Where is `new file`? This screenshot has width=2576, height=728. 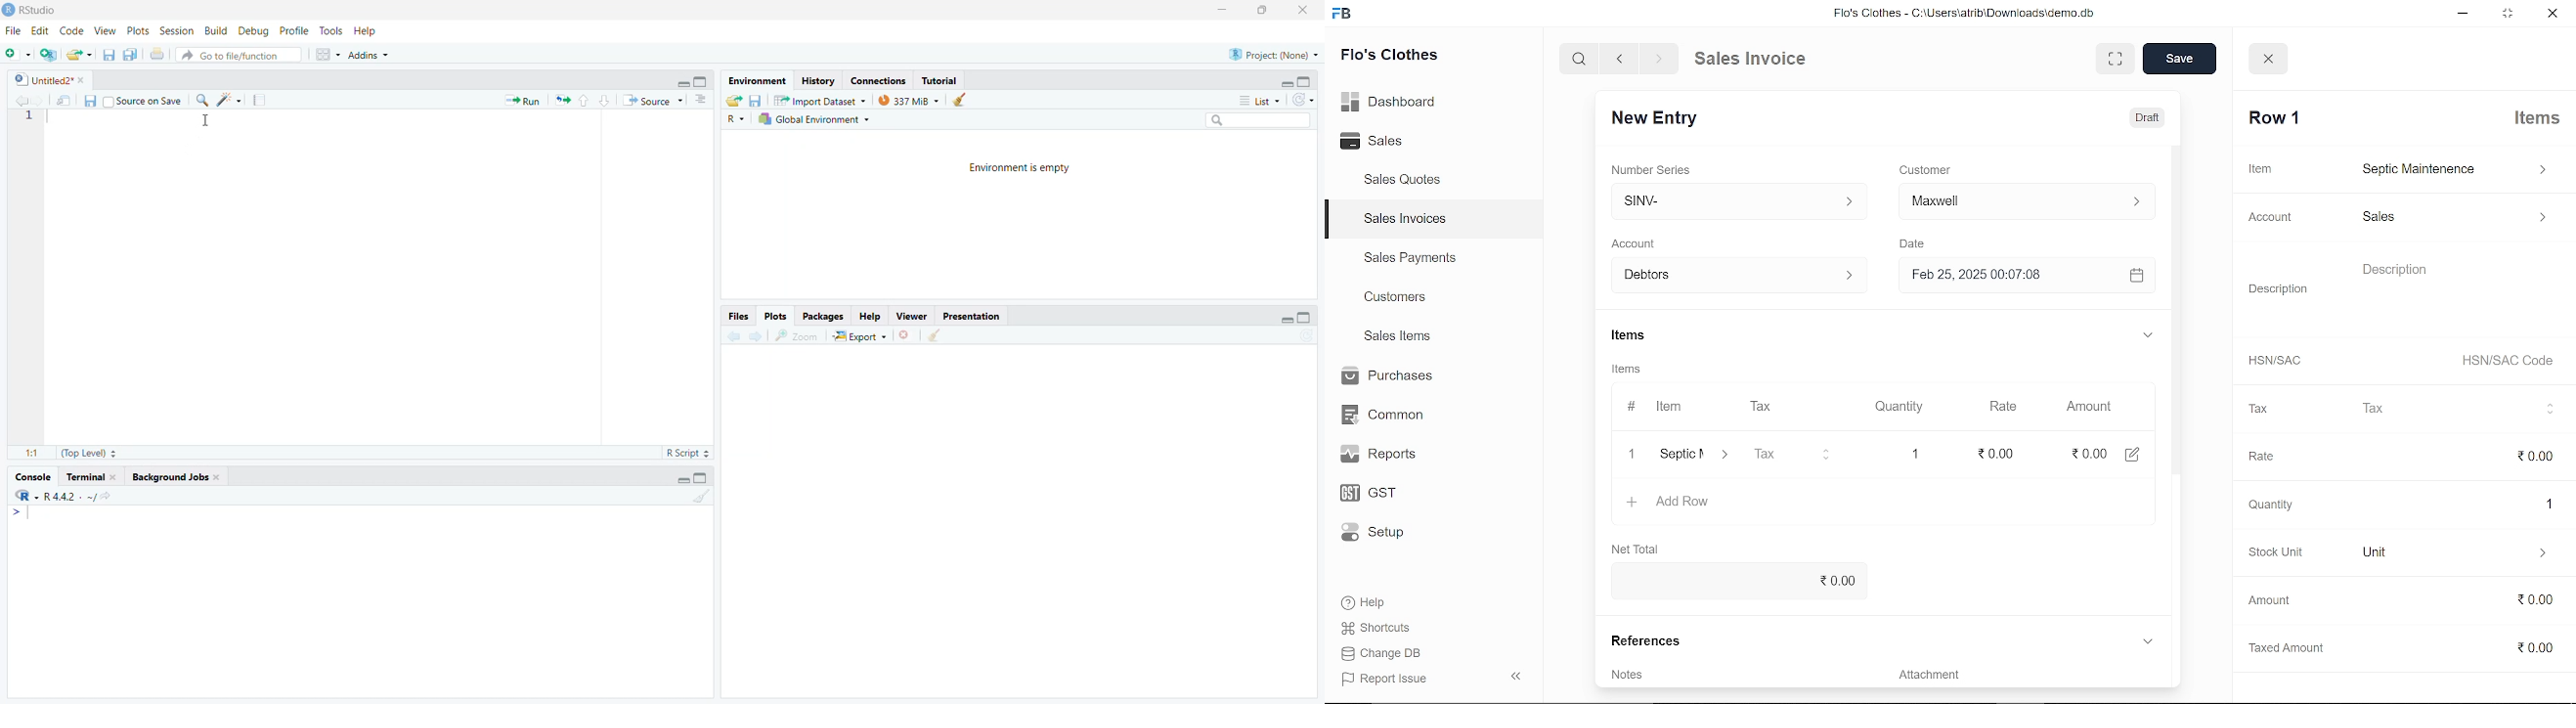 new file is located at coordinates (17, 52).